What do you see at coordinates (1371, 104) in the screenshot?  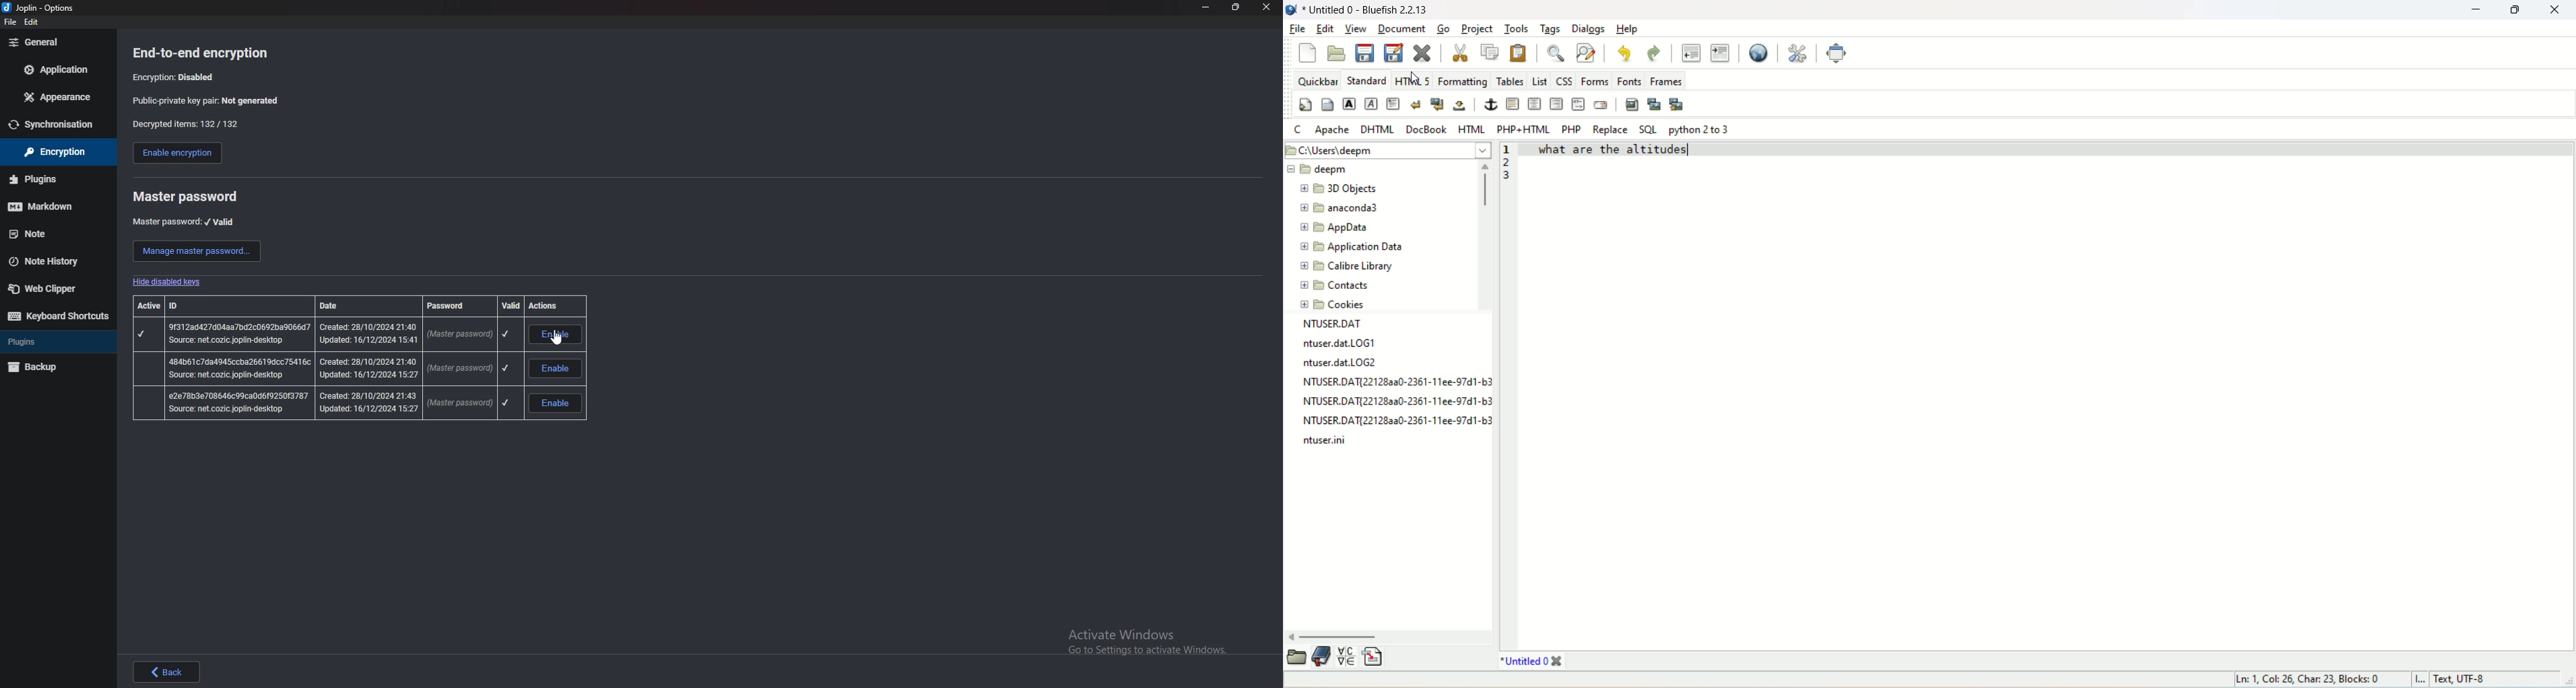 I see `emphasize` at bounding box center [1371, 104].